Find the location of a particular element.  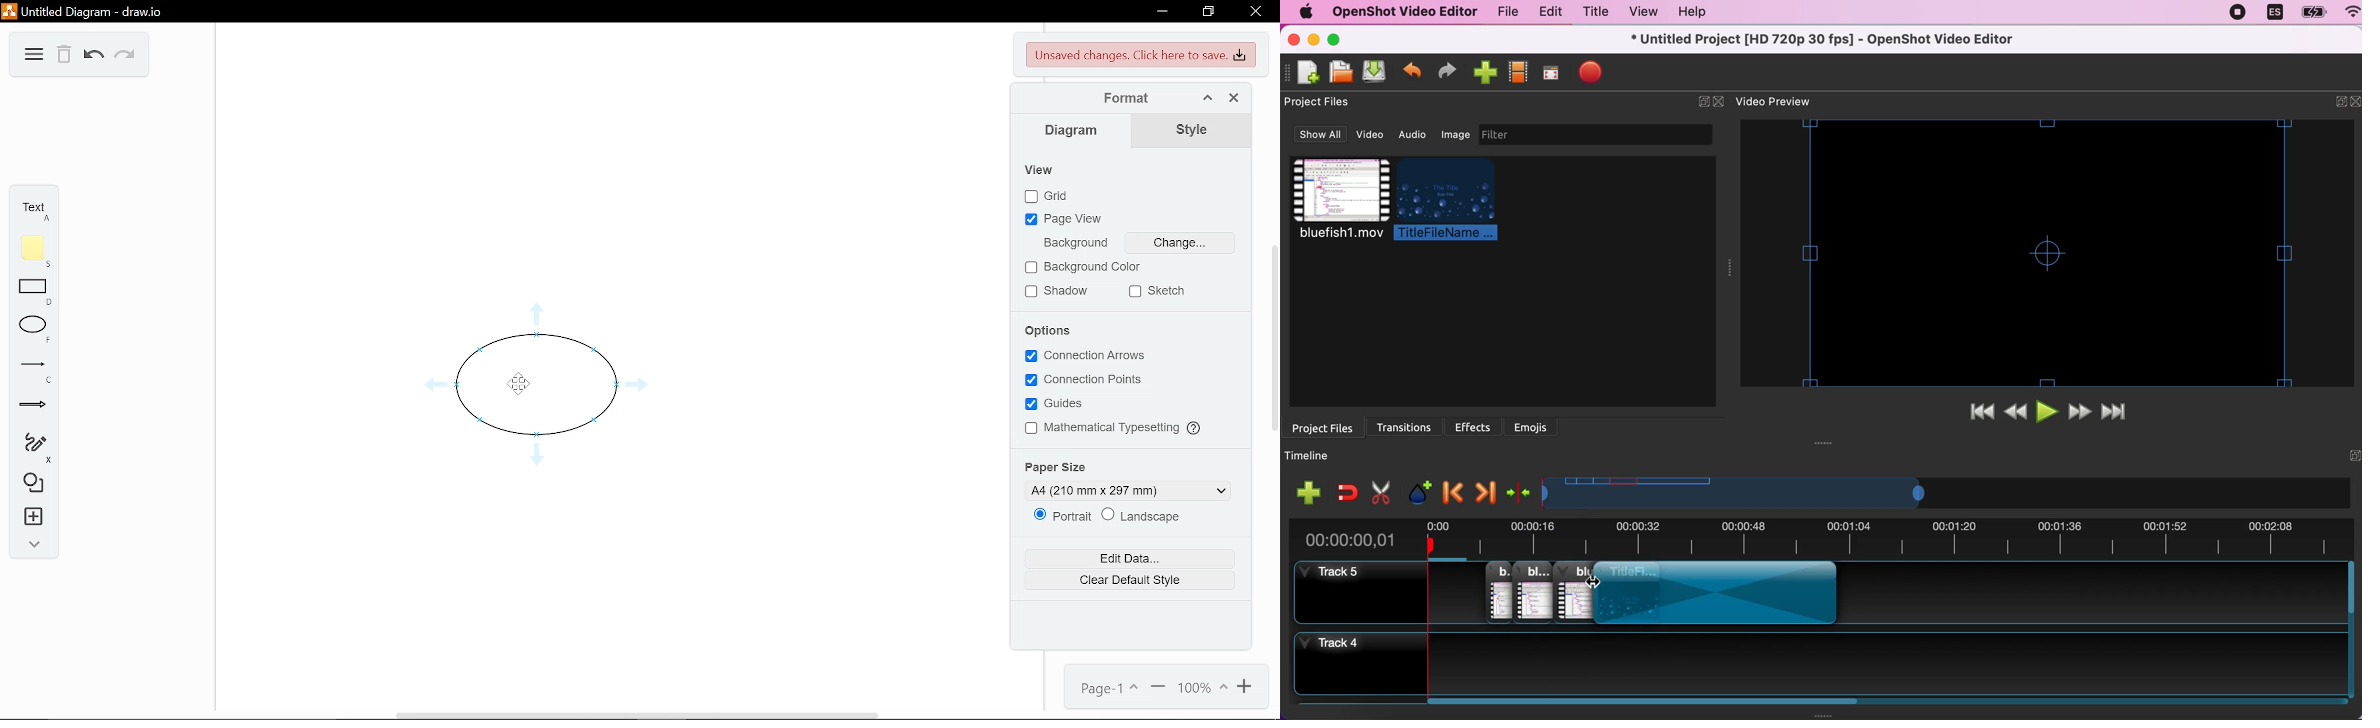

Arrow is located at coordinates (33, 402).